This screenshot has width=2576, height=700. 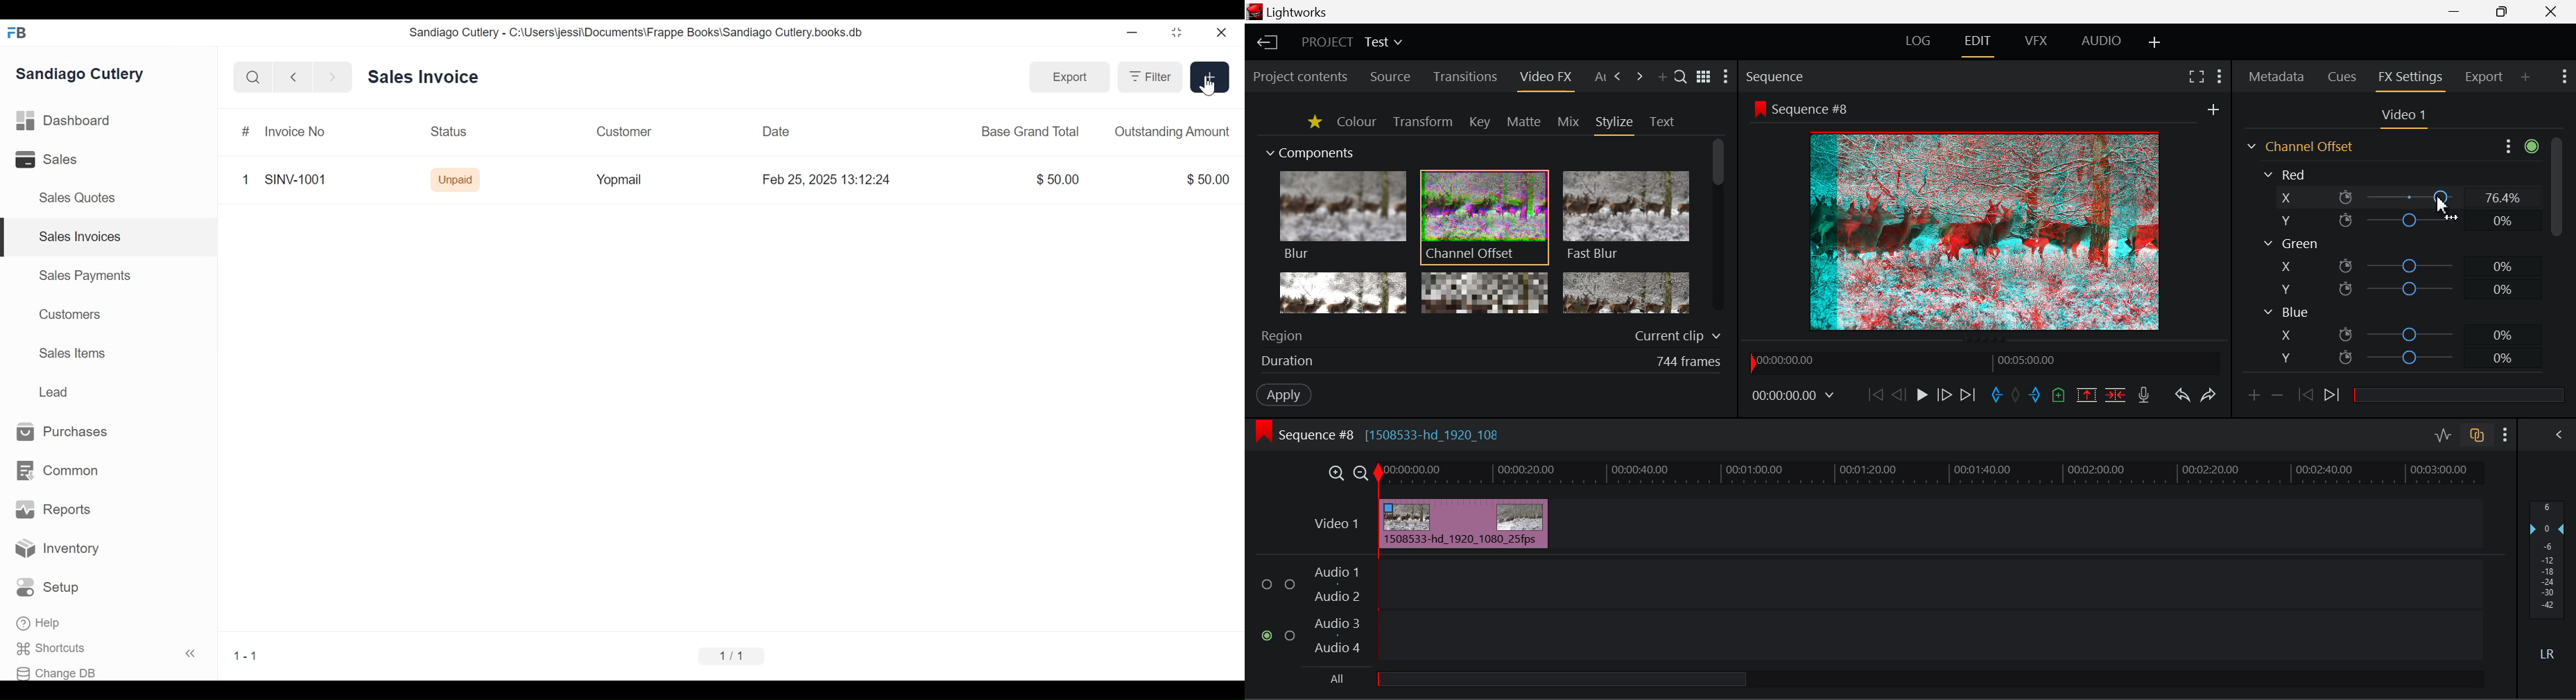 I want to click on Project contents, so click(x=1299, y=78).